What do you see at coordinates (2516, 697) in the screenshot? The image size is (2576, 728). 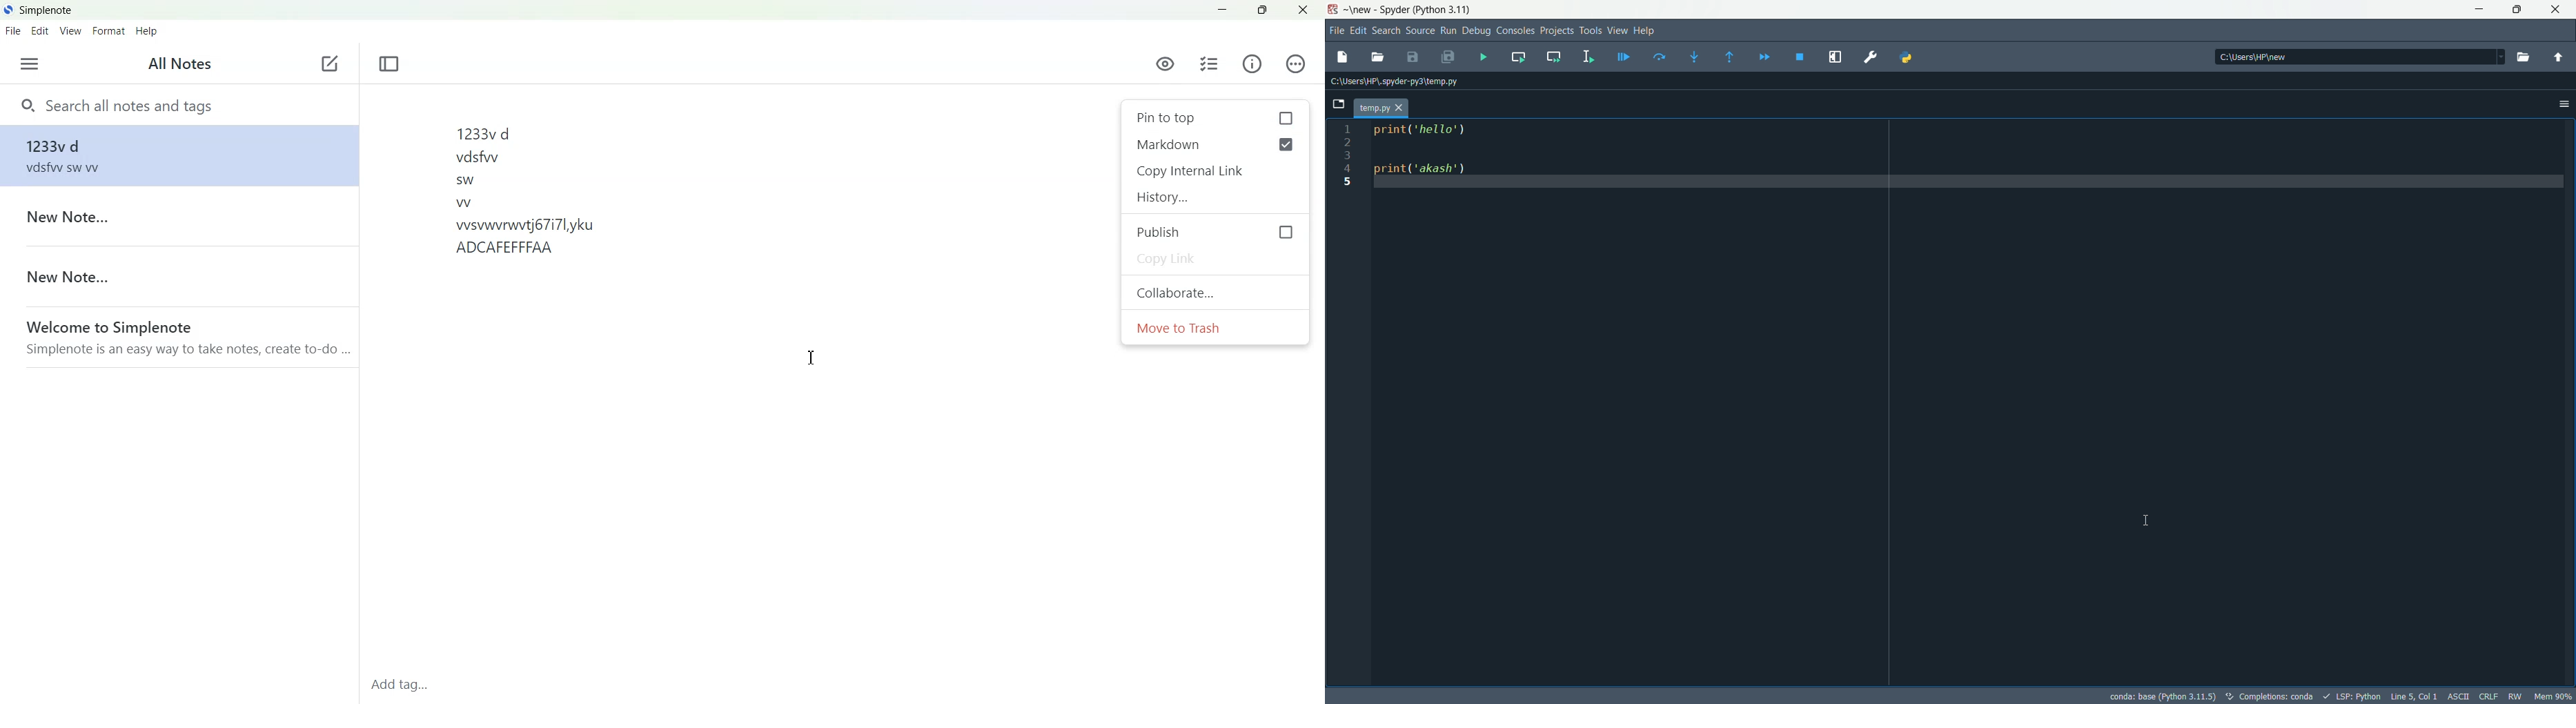 I see `rw` at bounding box center [2516, 697].